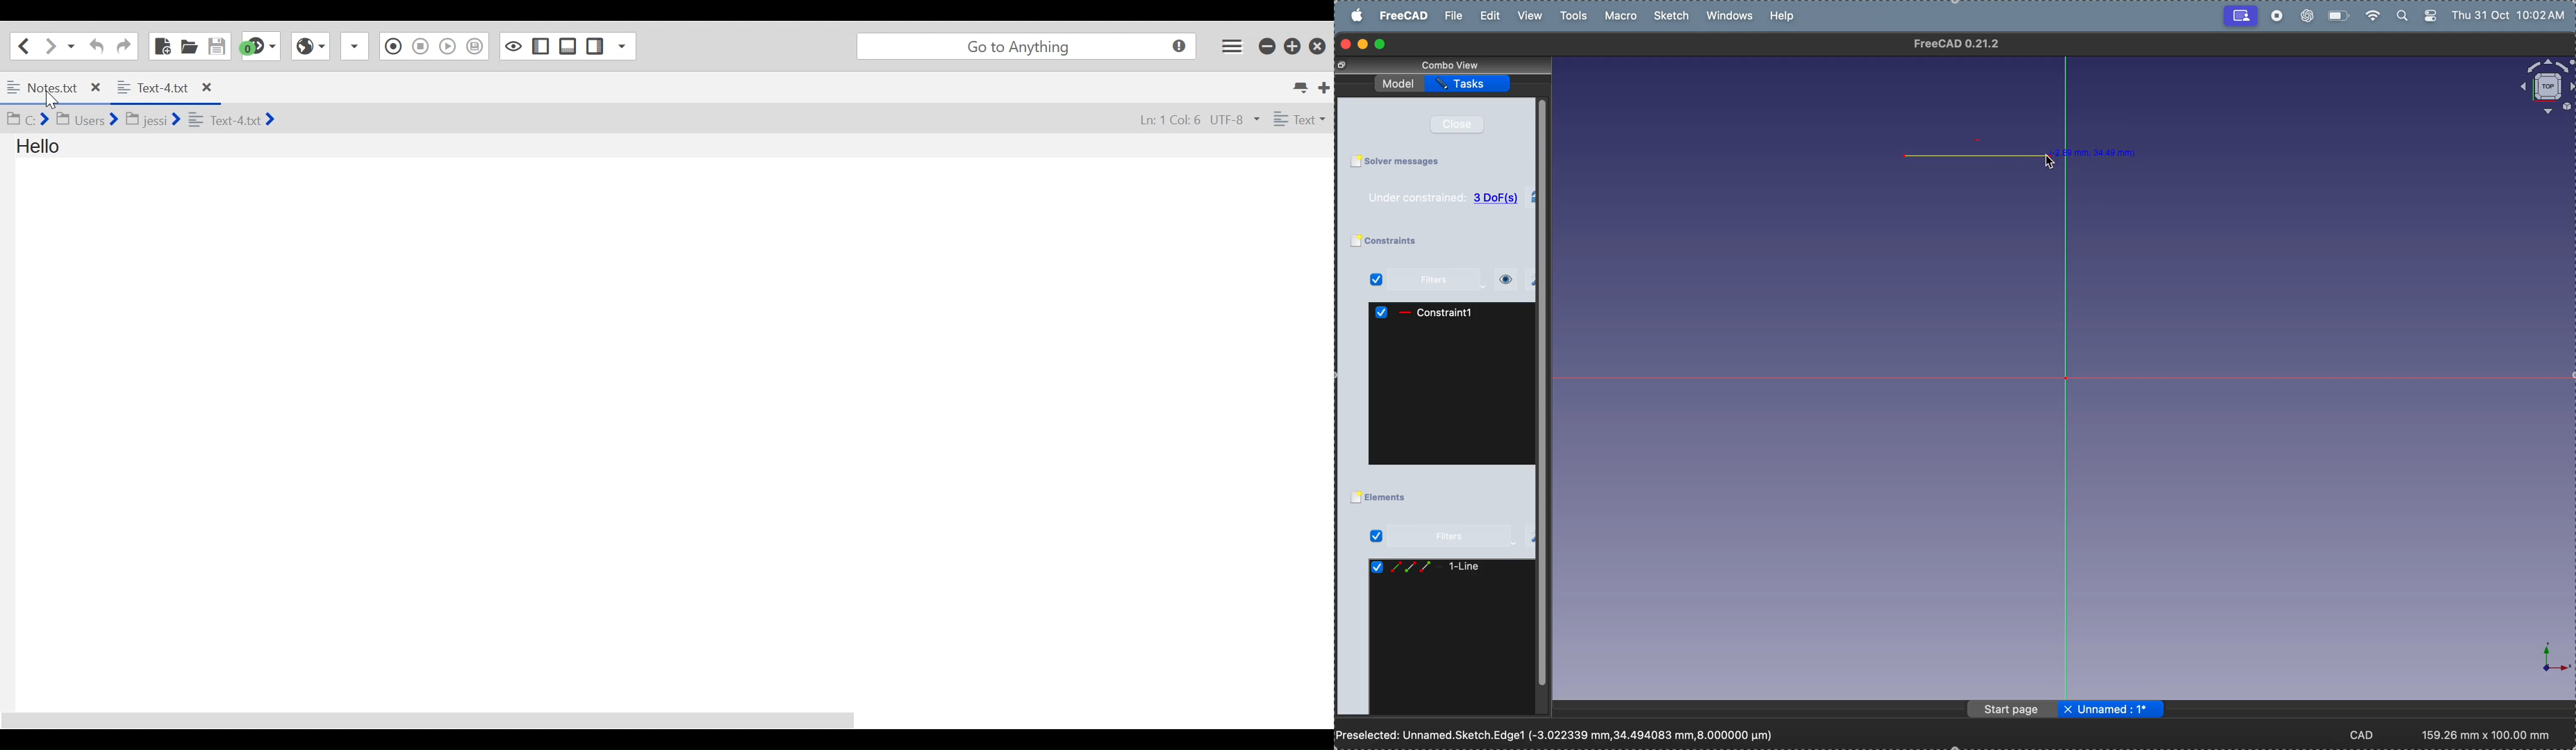  What do you see at coordinates (539, 46) in the screenshot?
I see `Show/Hide Left Pane` at bounding box center [539, 46].